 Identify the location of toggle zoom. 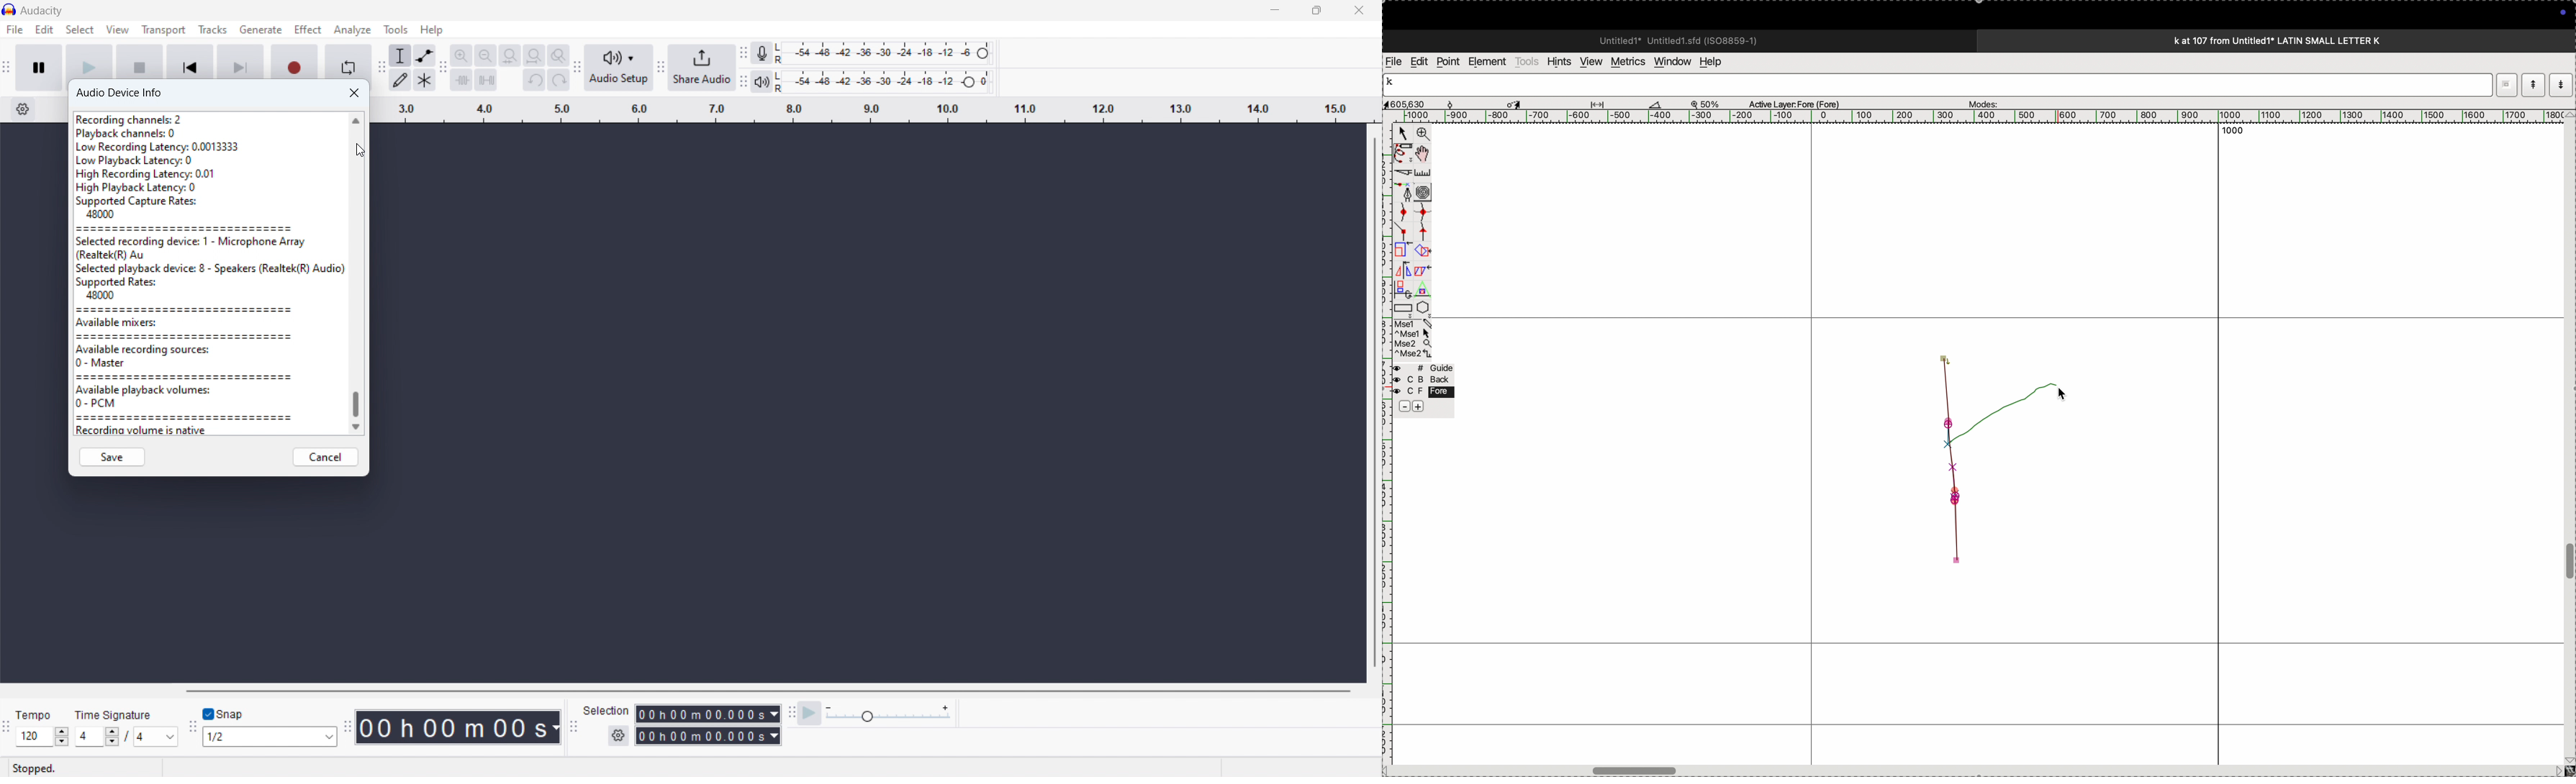
(559, 55).